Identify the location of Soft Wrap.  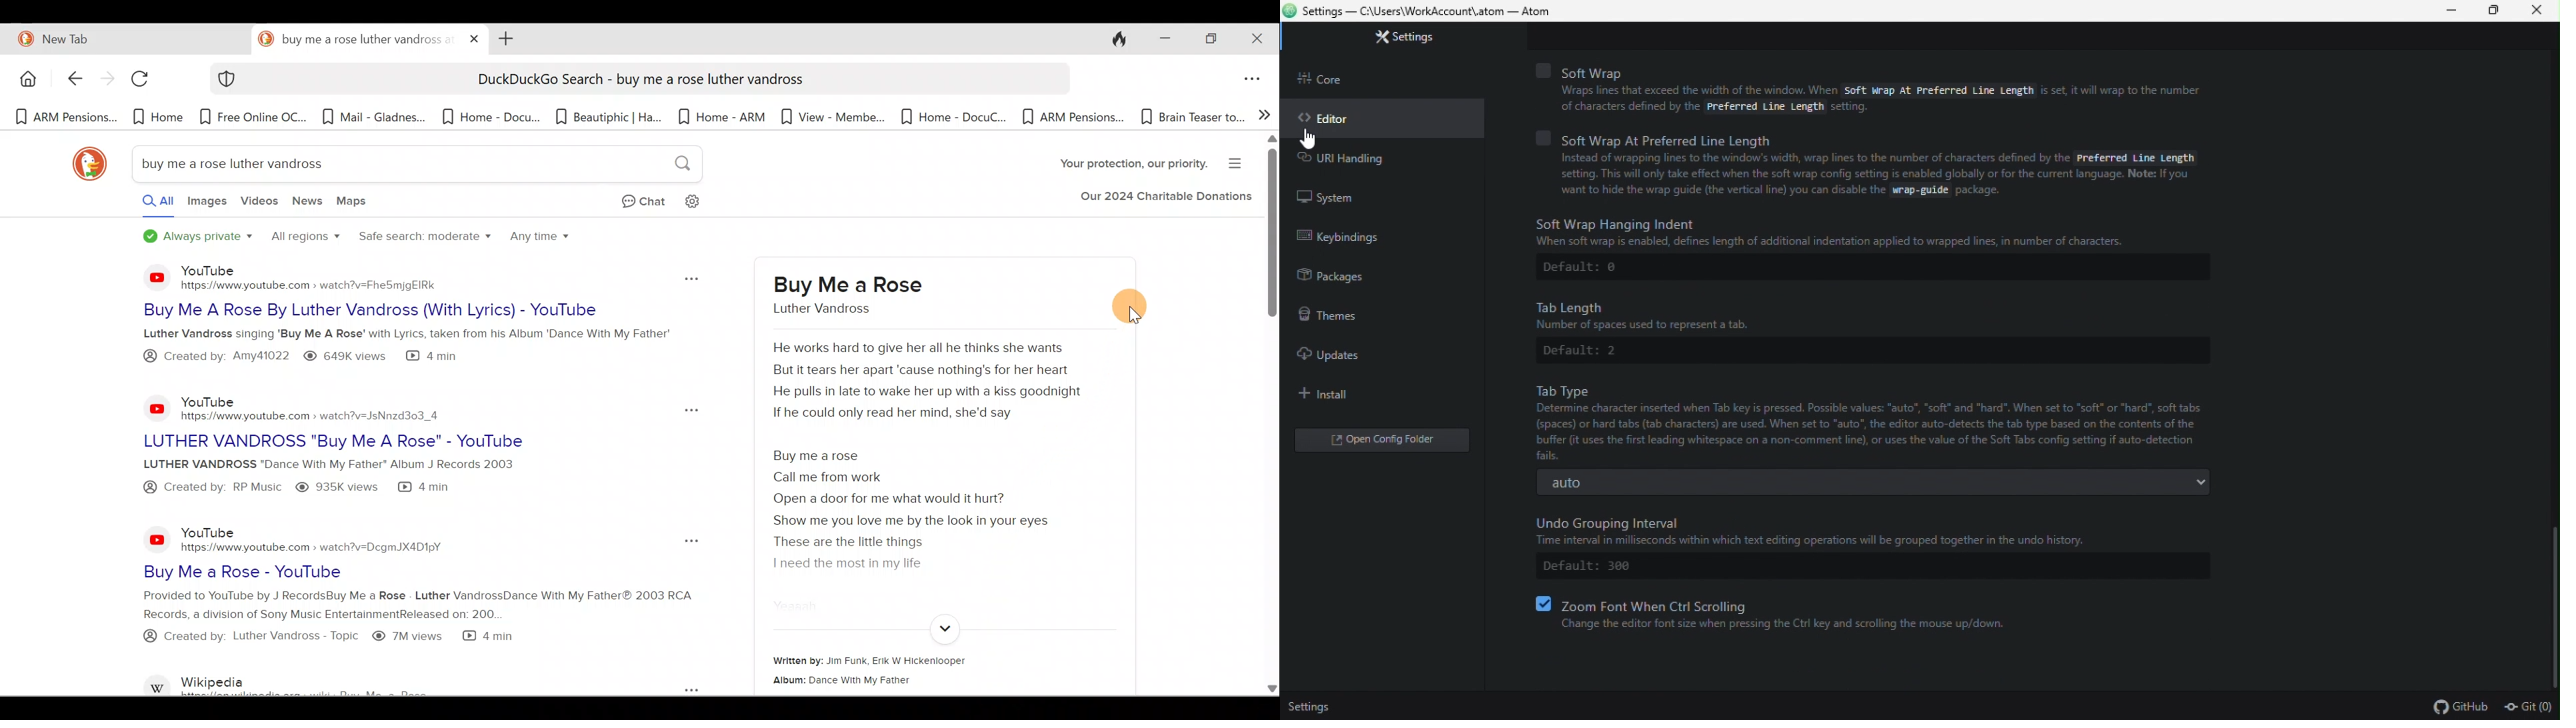
(1592, 70).